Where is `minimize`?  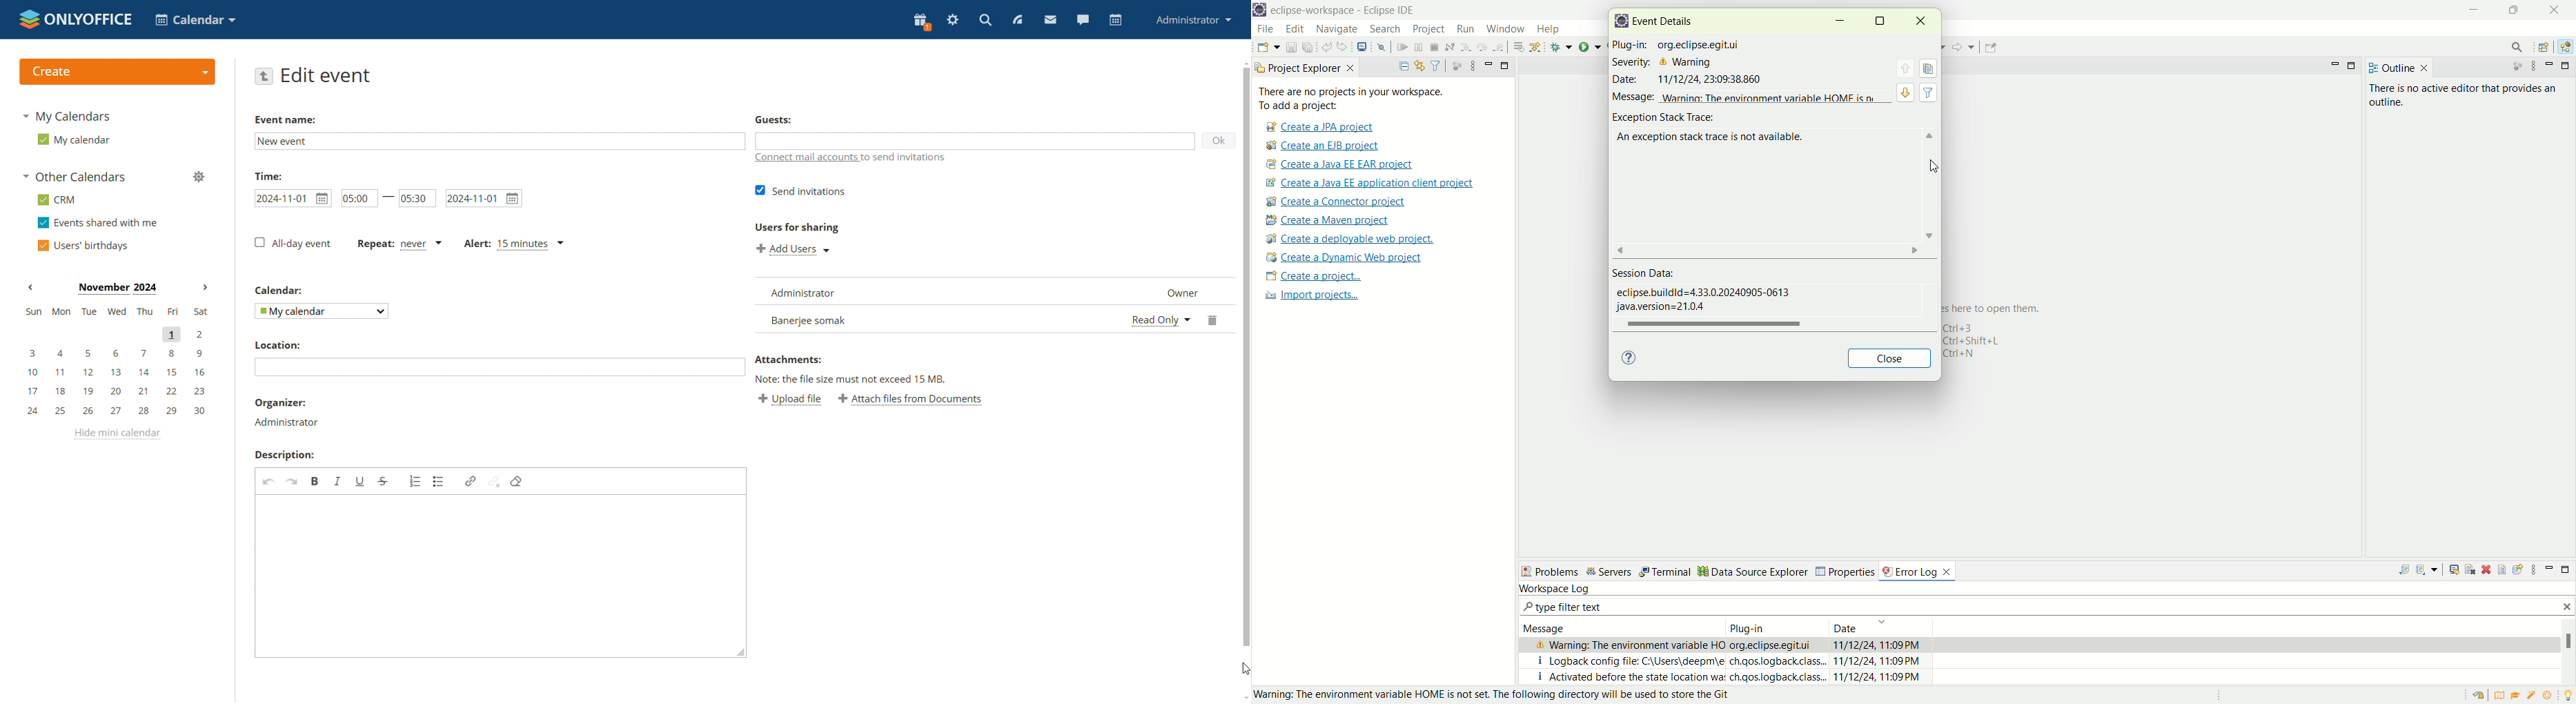
minimize is located at coordinates (2472, 10).